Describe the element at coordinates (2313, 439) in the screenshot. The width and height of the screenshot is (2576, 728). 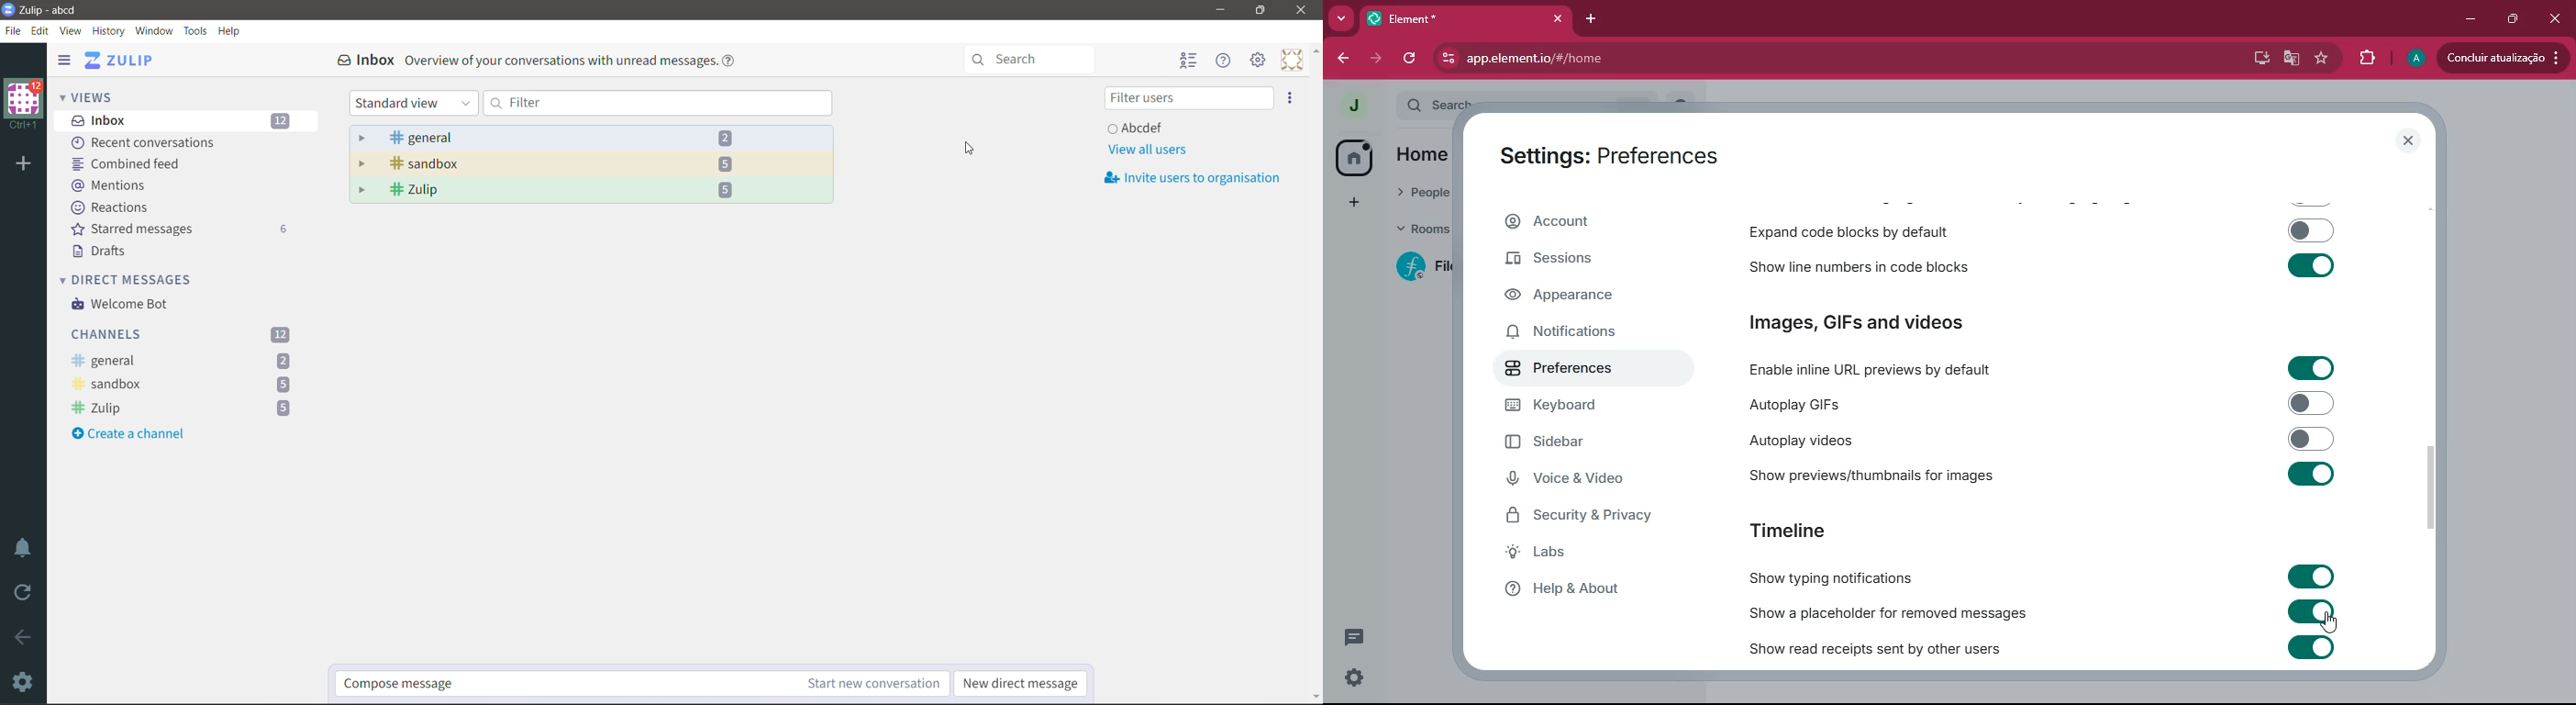
I see `toggle on/off` at that location.